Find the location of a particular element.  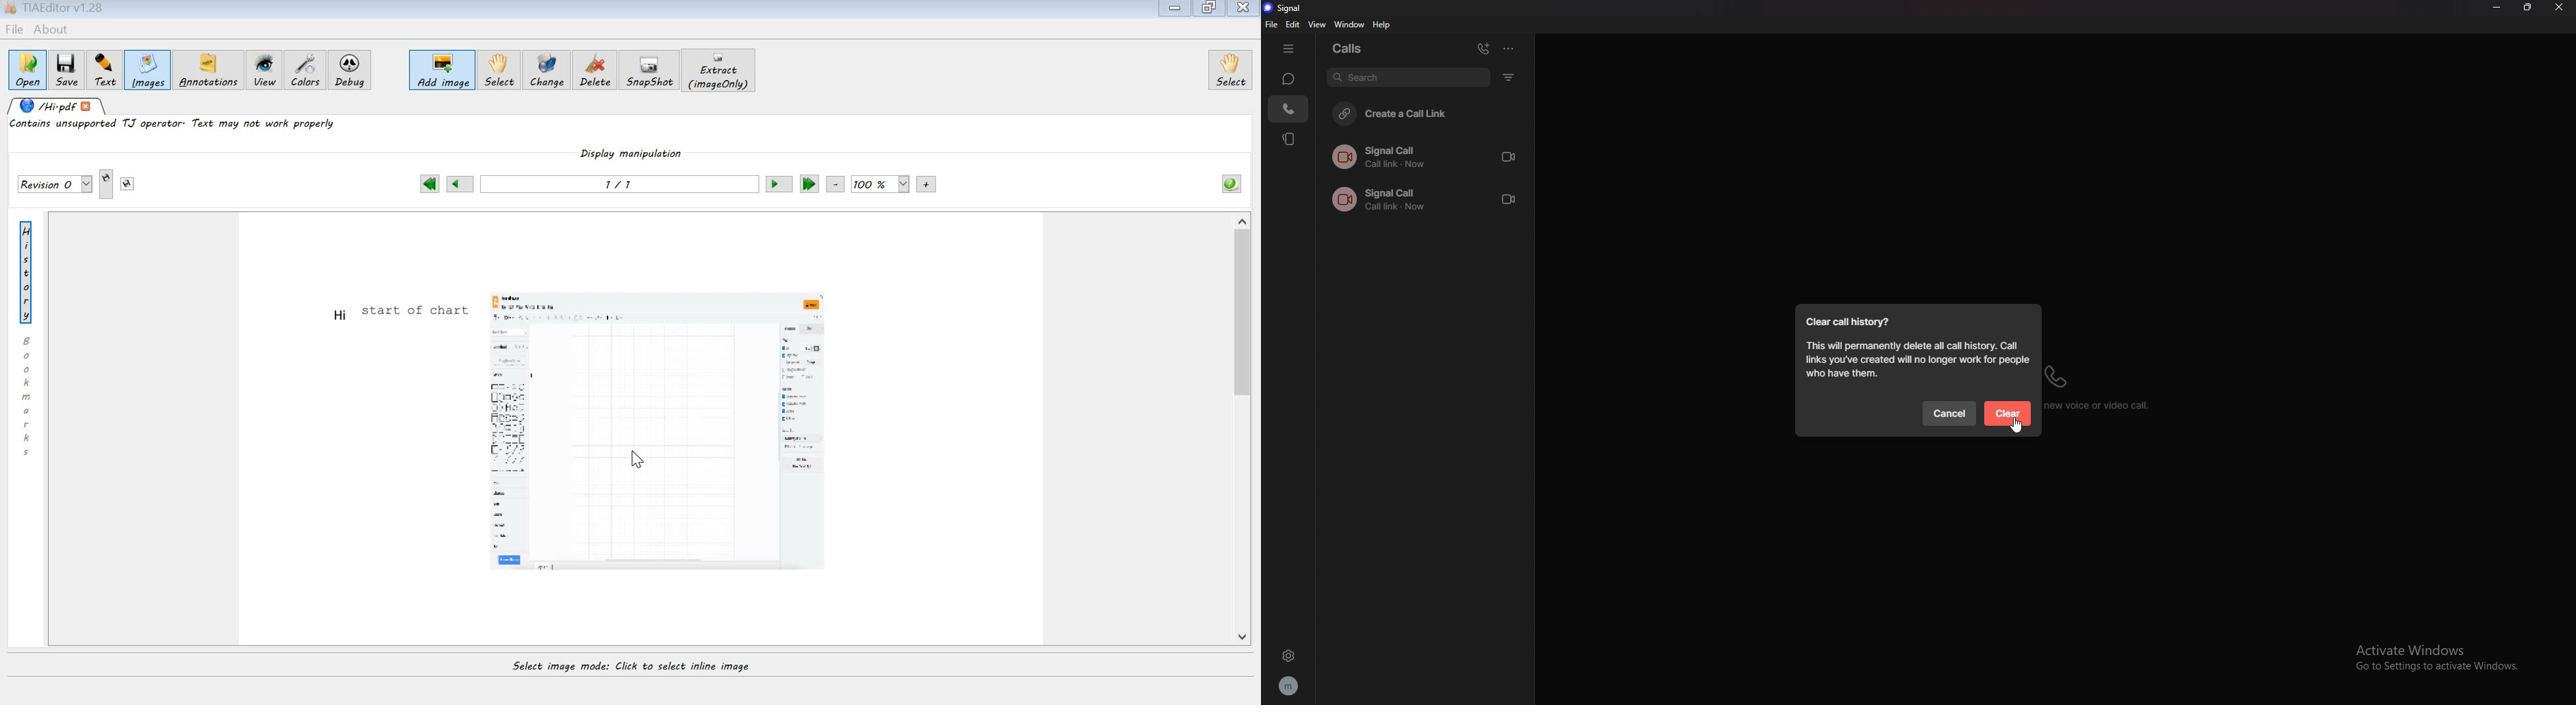

call is located at coordinates (1429, 156).